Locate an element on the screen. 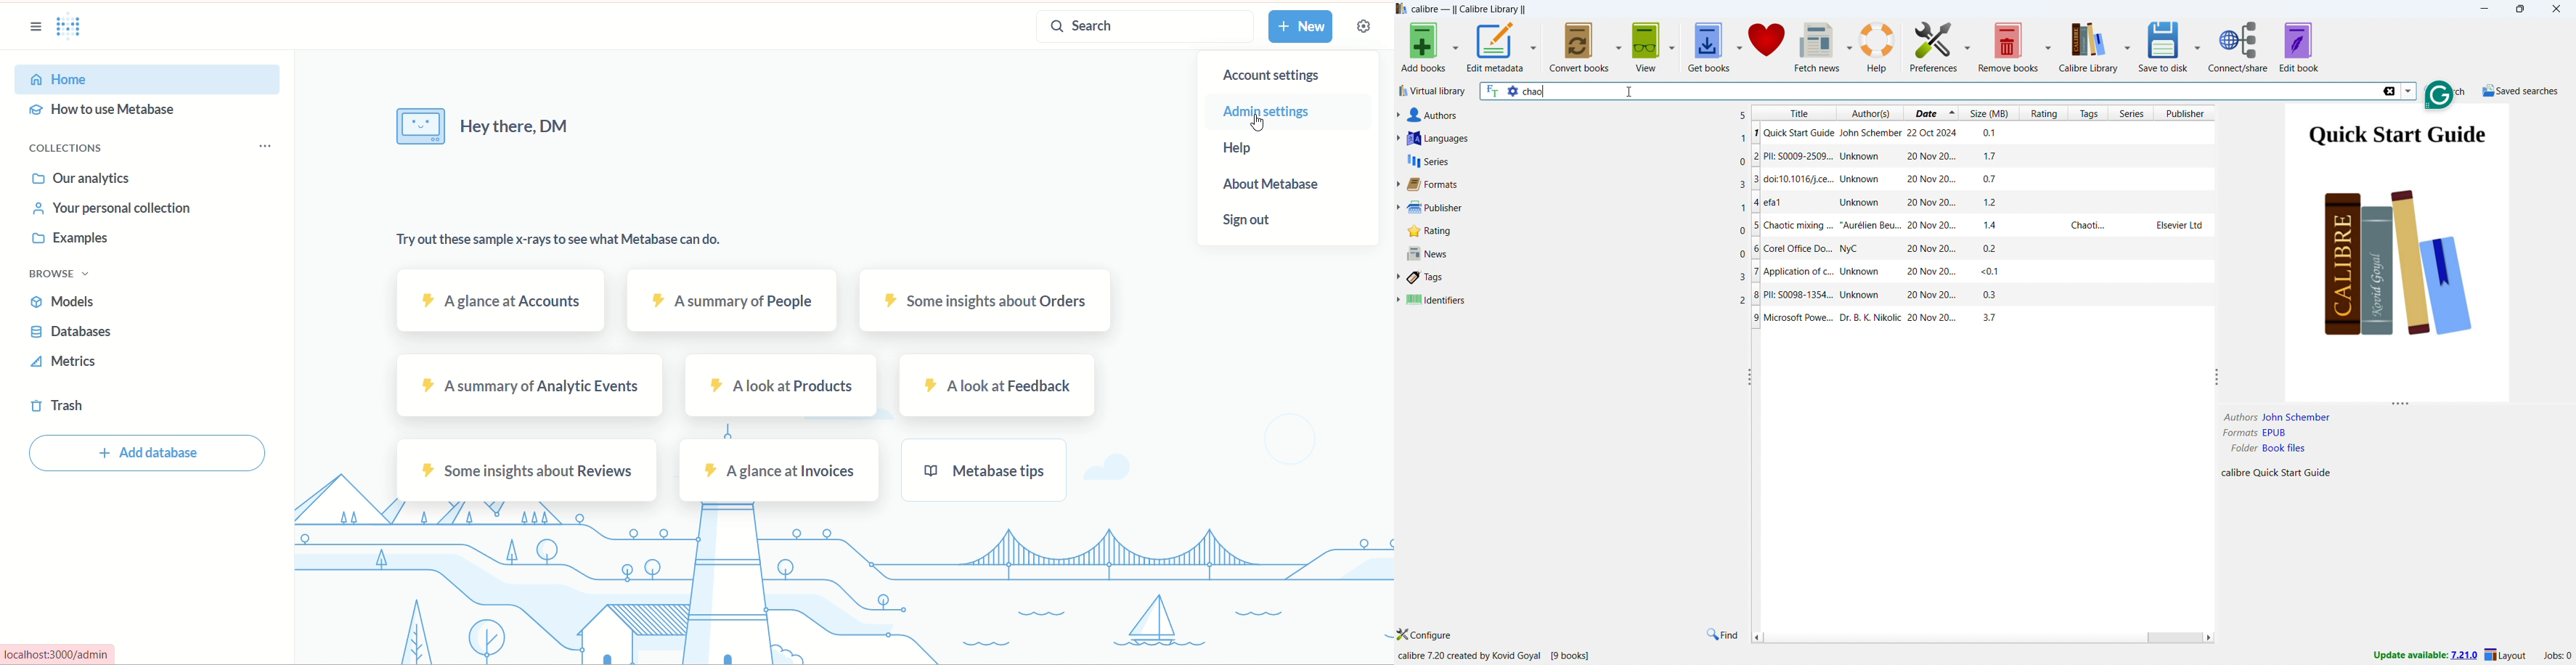 This screenshot has height=672, width=2576. save to disk options is located at coordinates (2198, 46).